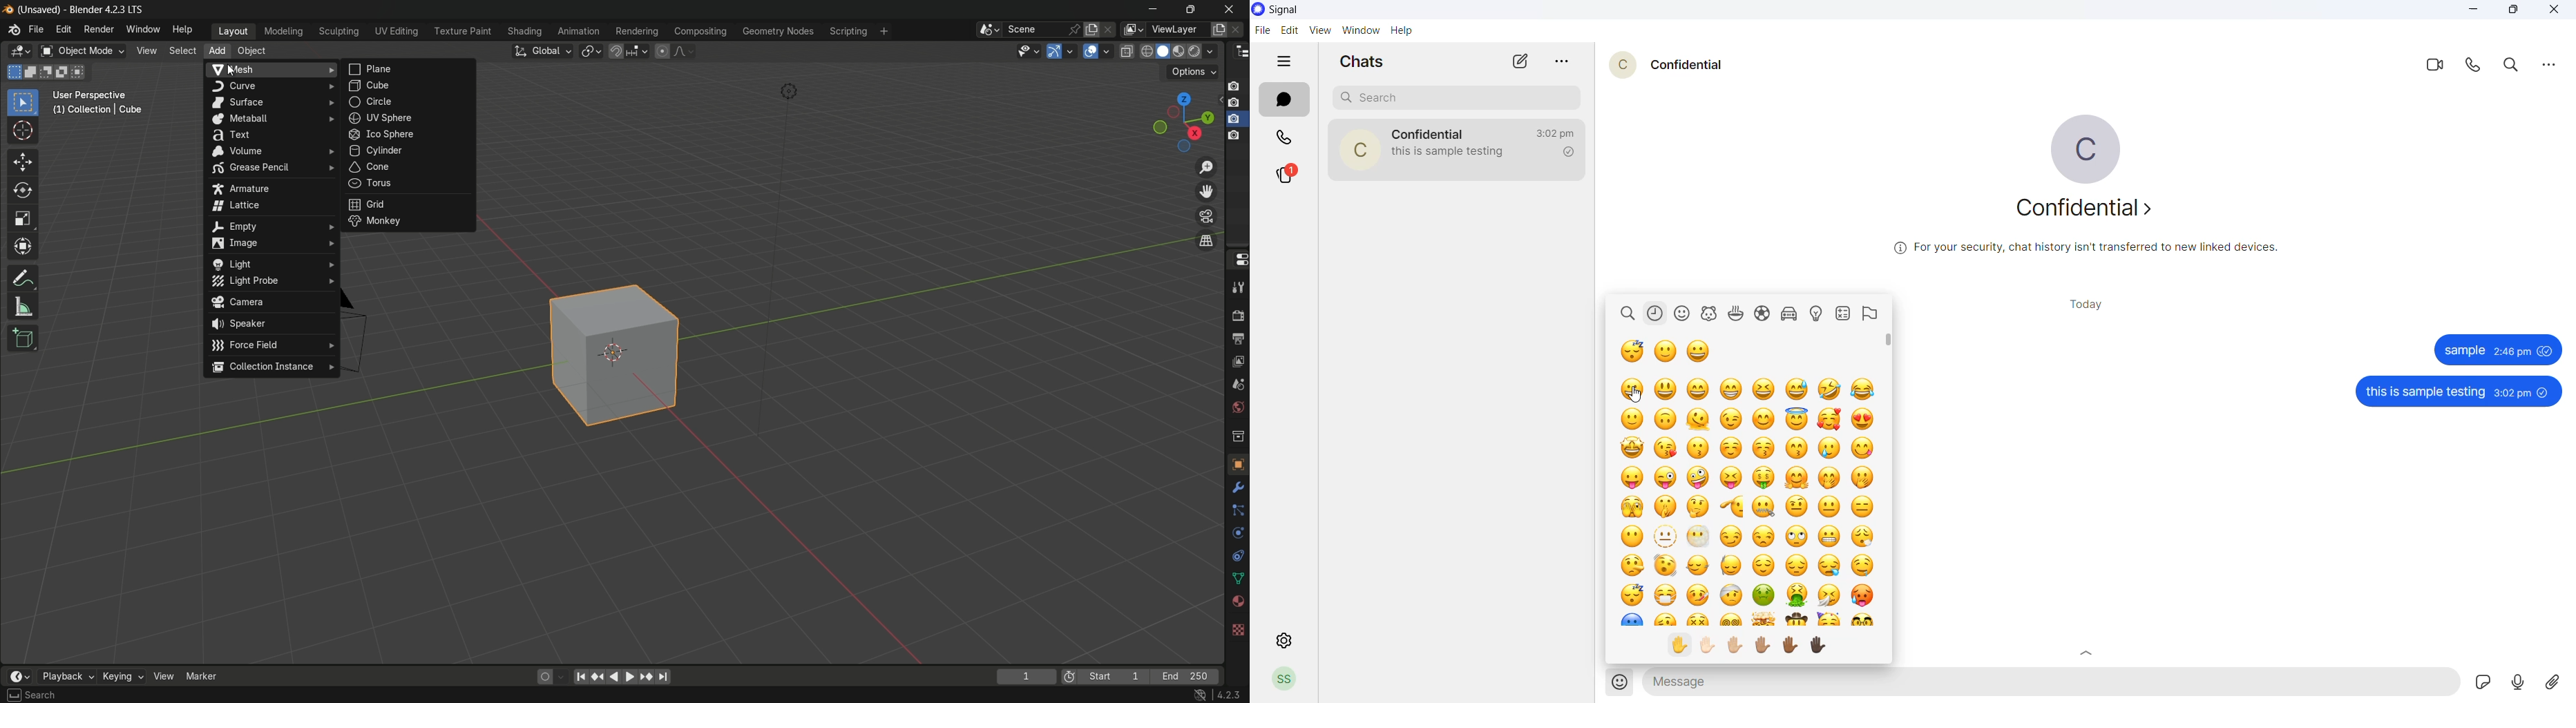 The image size is (2576, 728). I want to click on logo, so click(14, 30).